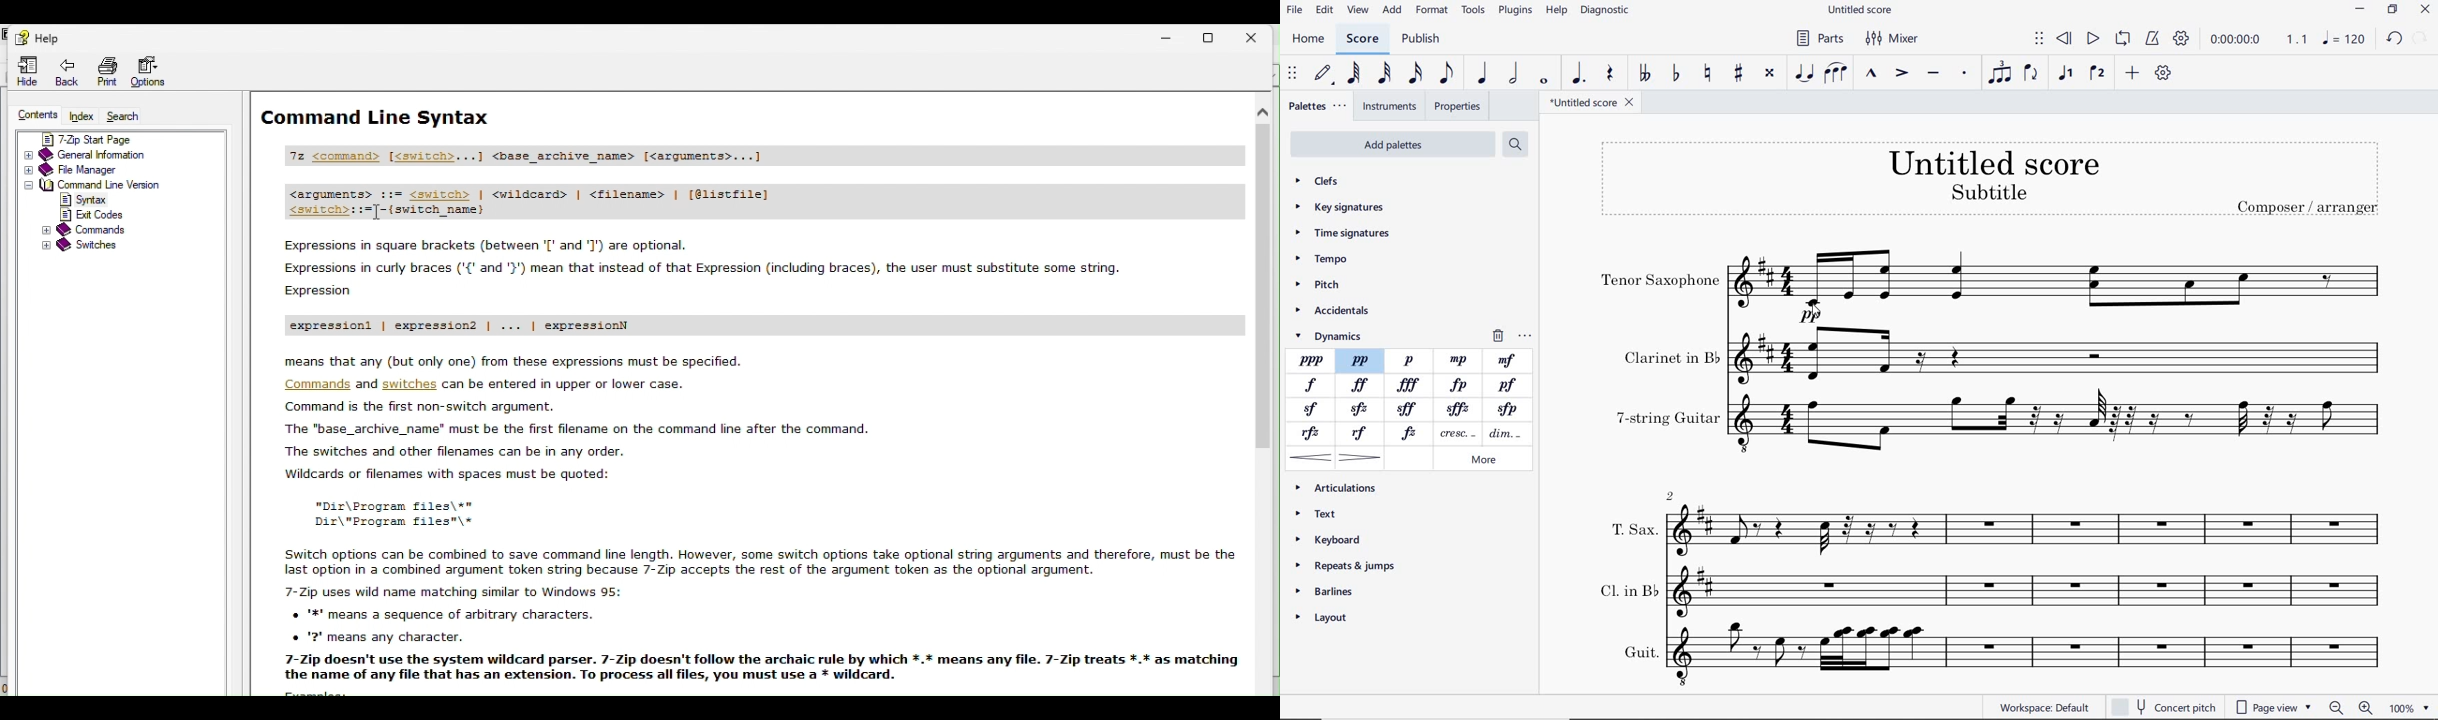  I want to click on 7z, so click(293, 158).